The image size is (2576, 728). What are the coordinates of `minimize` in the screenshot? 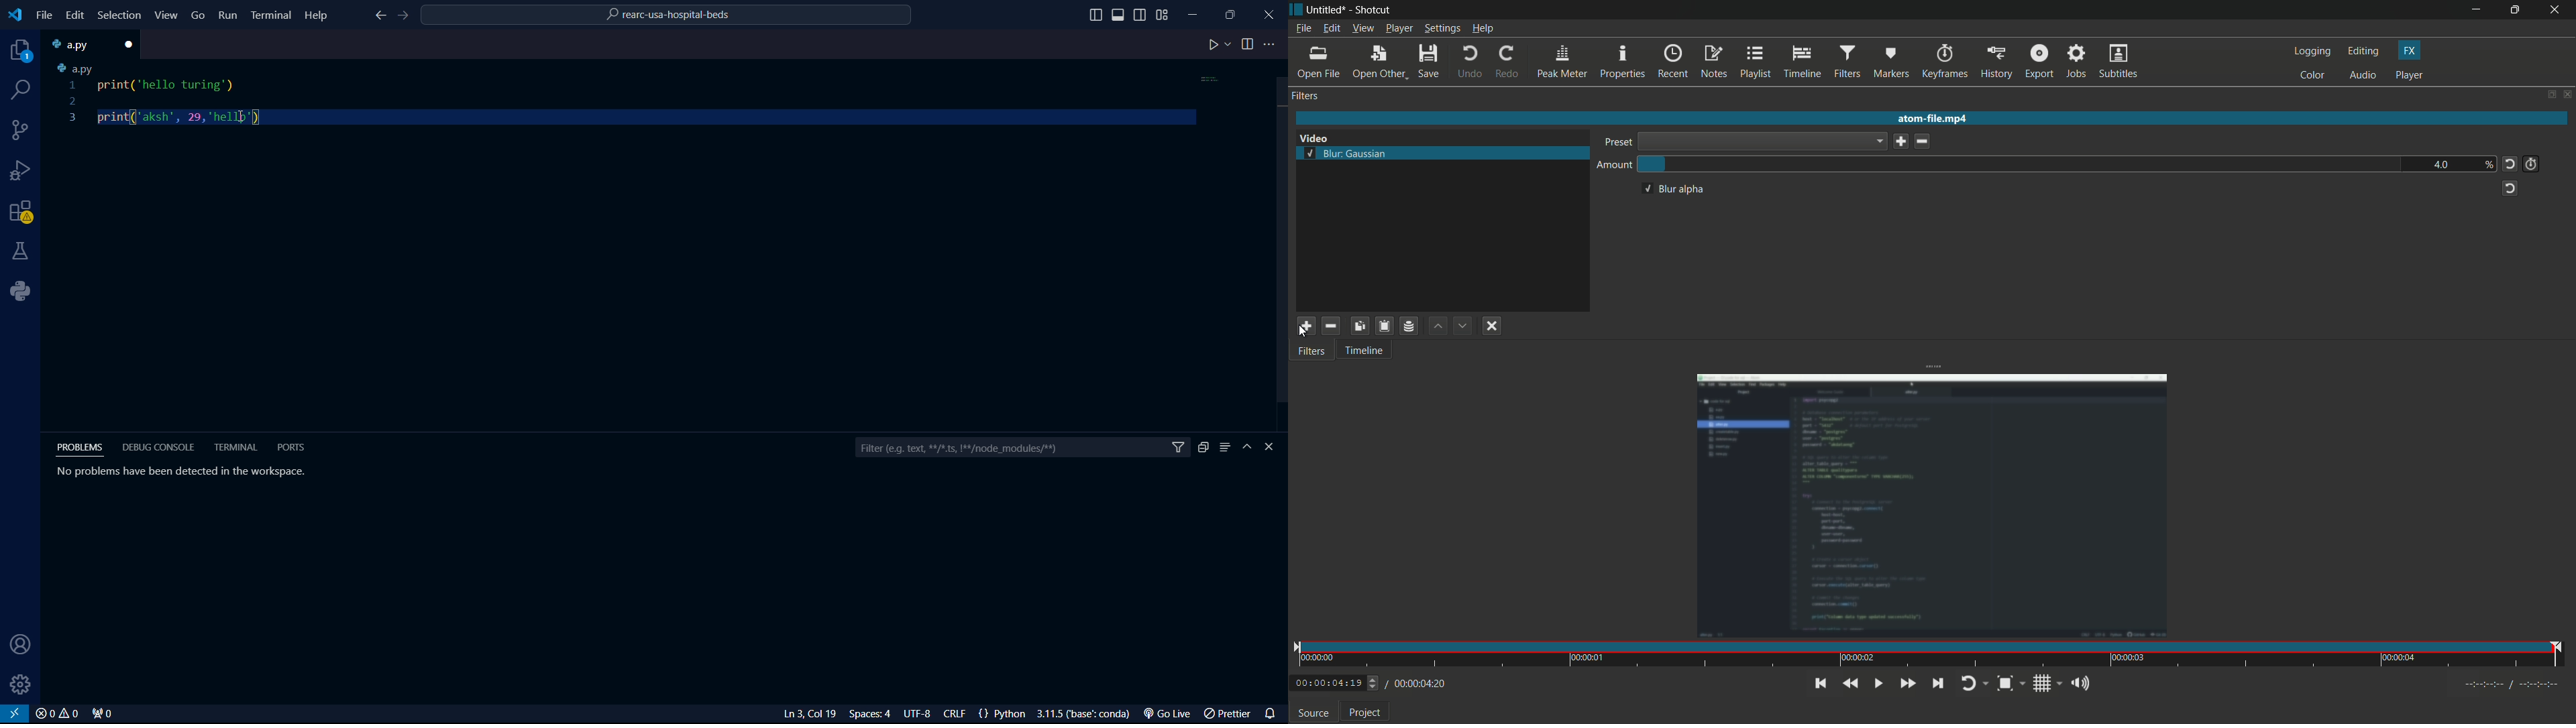 It's located at (2480, 10).